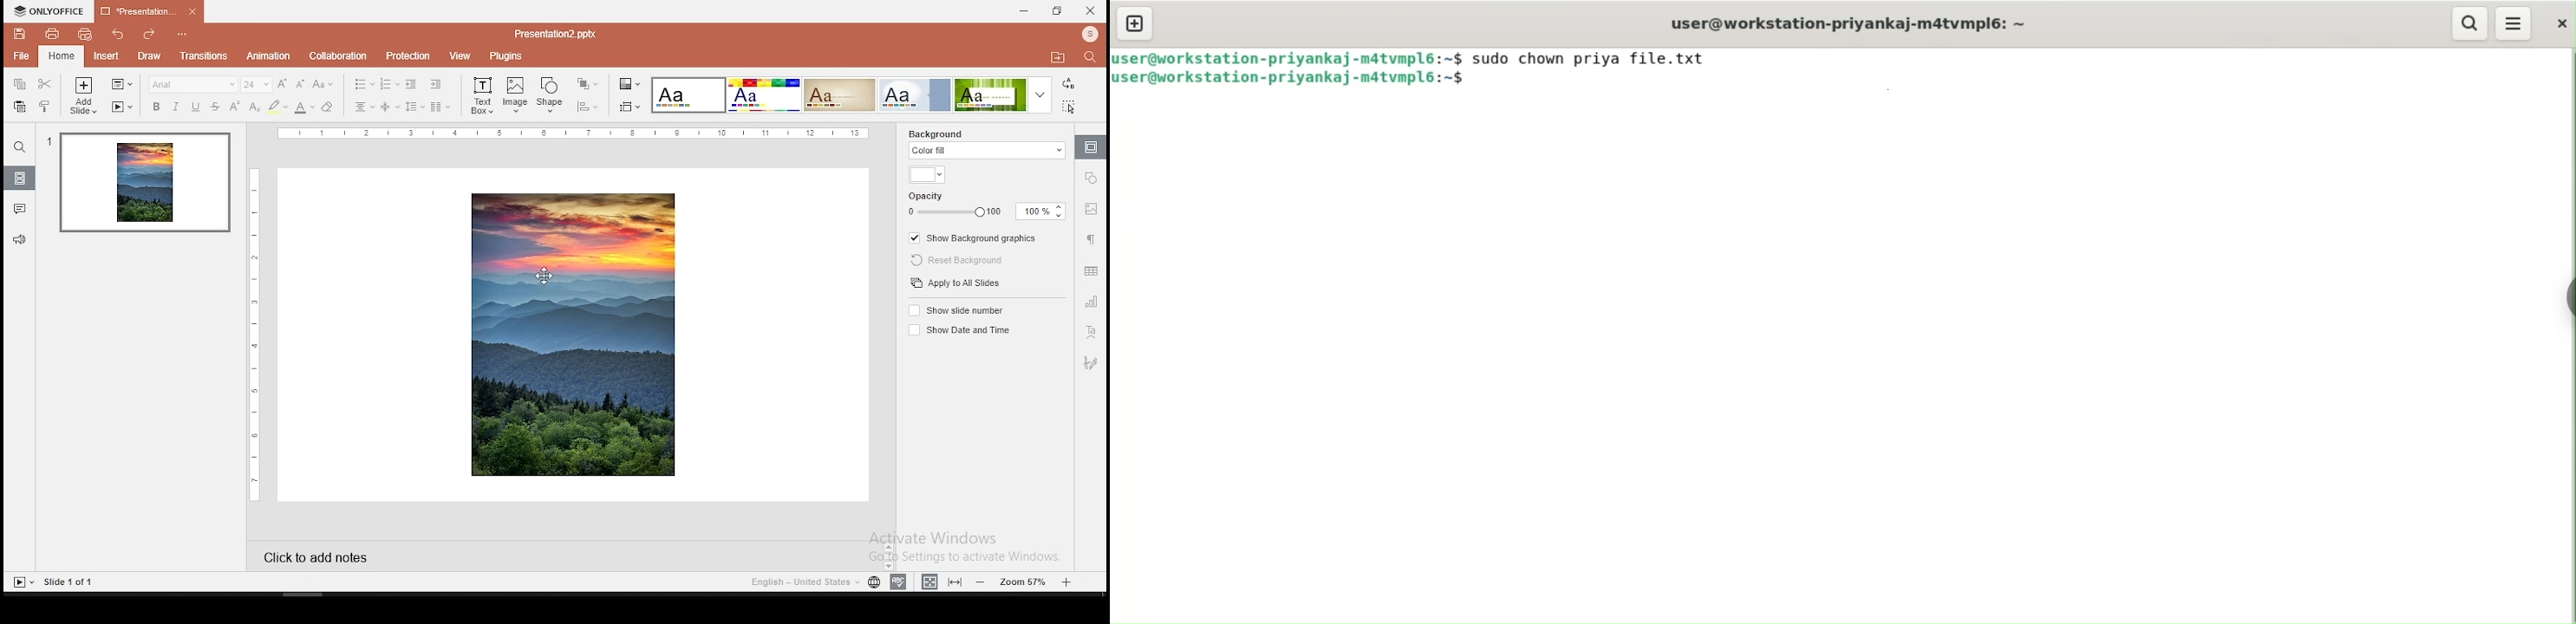 This screenshot has width=2576, height=644. I want to click on increase indent, so click(435, 83).